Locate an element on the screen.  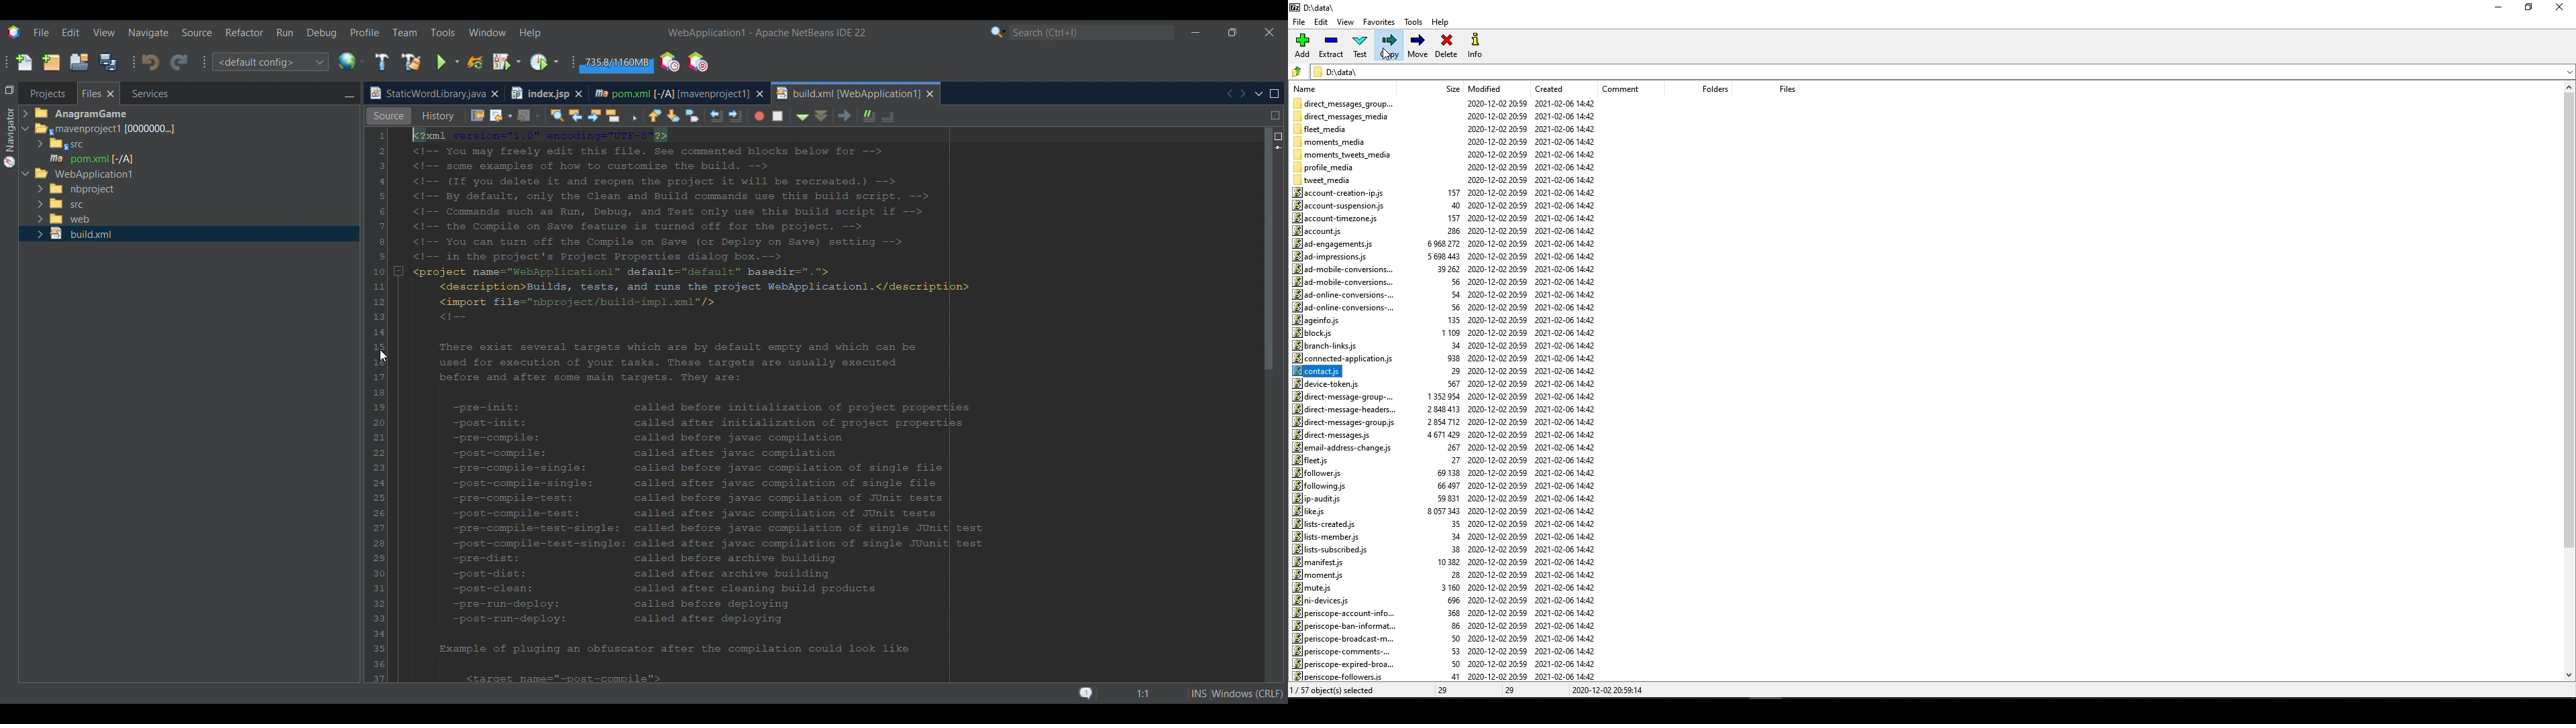
close is located at coordinates (2562, 8).